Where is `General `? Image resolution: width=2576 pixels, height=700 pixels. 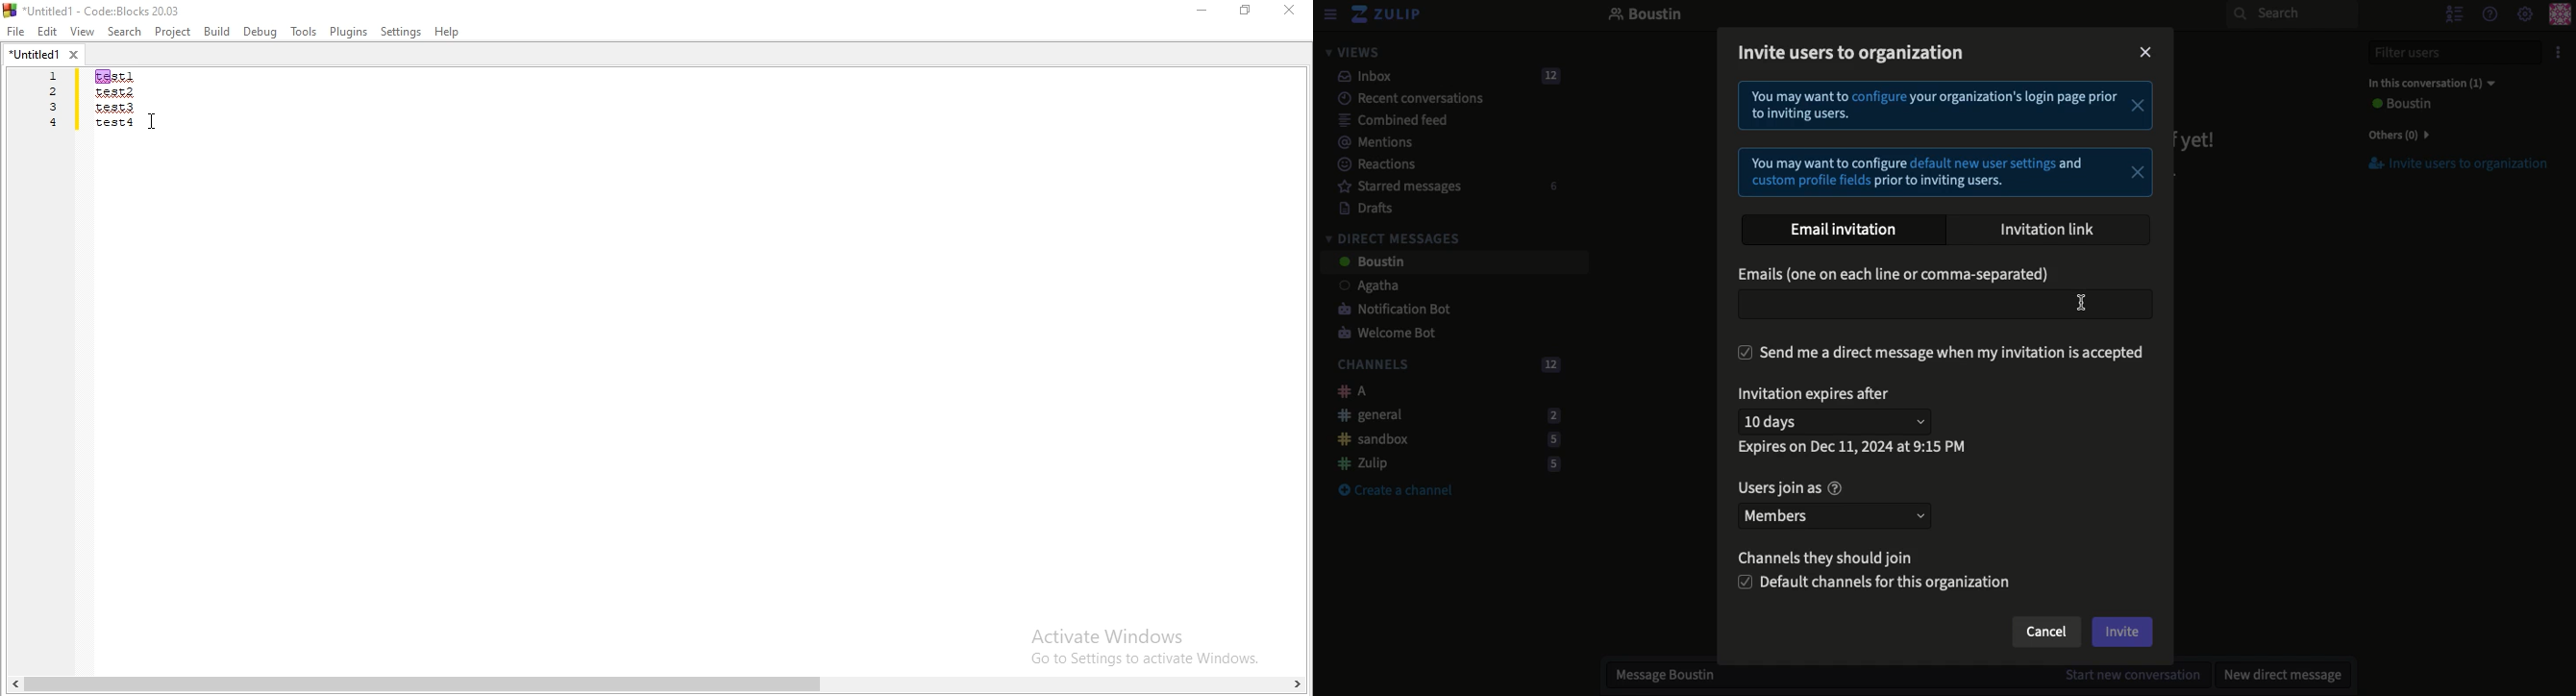 General  is located at coordinates (1444, 414).